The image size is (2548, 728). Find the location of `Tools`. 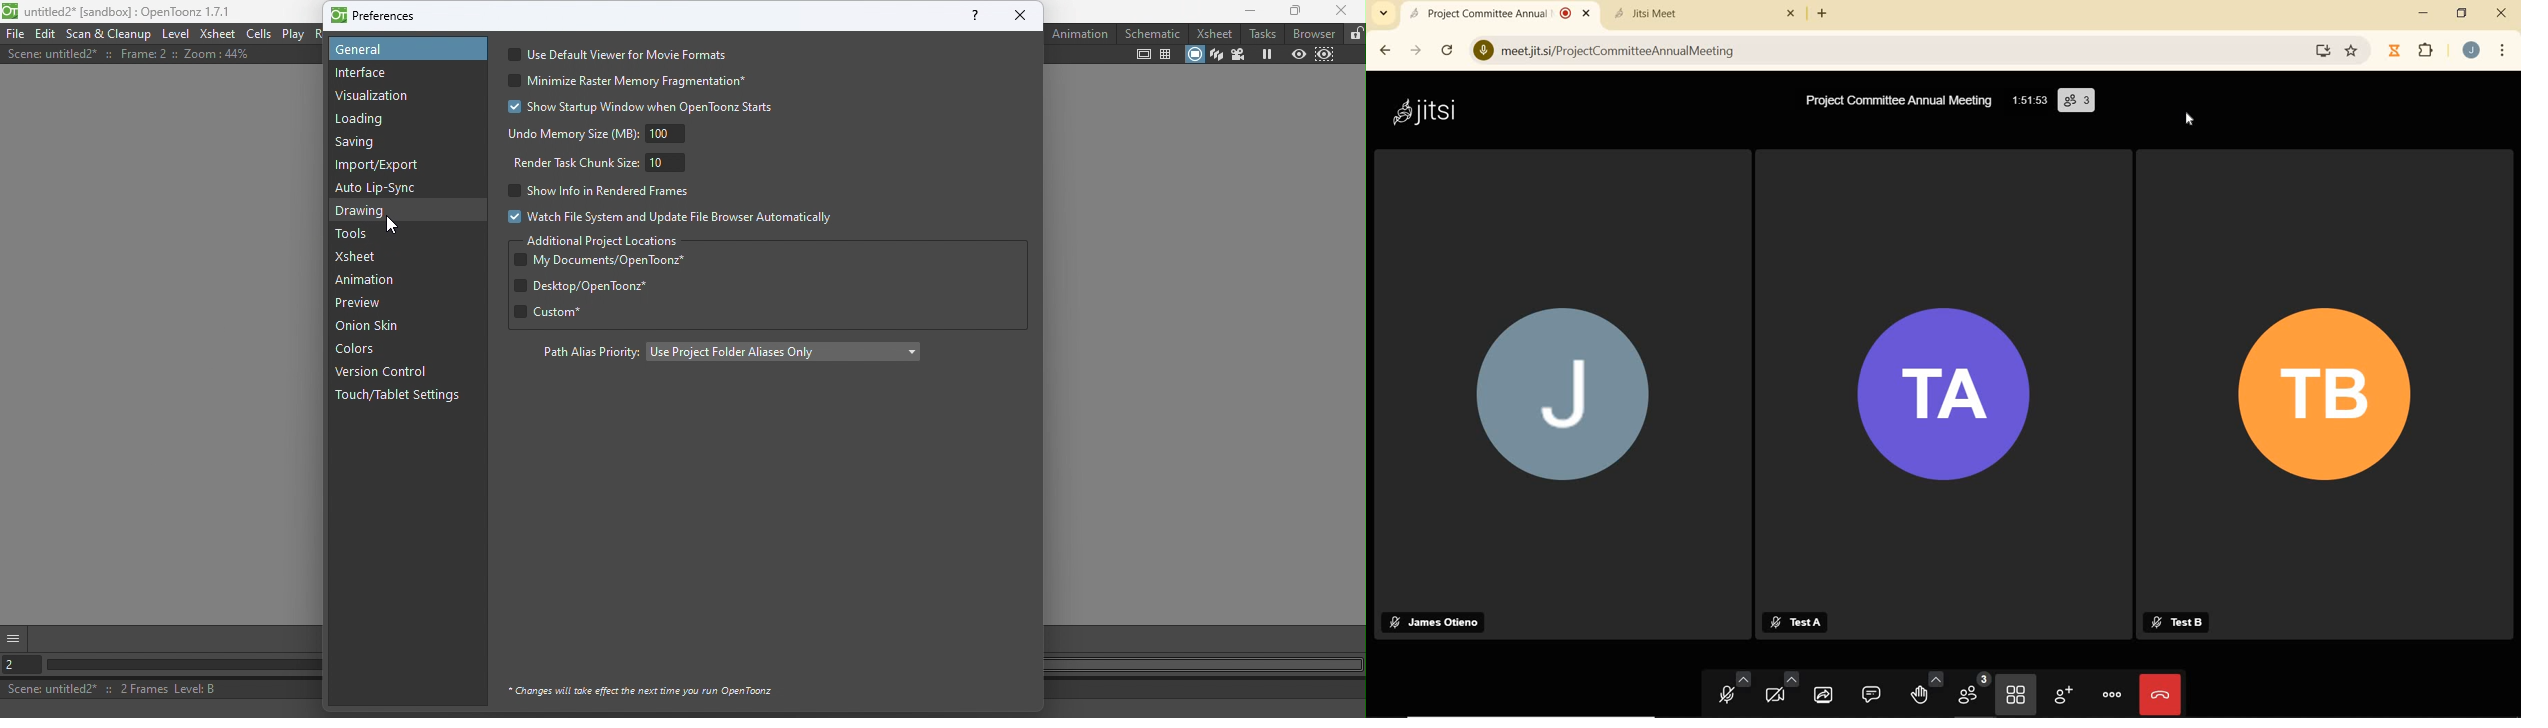

Tools is located at coordinates (355, 234).